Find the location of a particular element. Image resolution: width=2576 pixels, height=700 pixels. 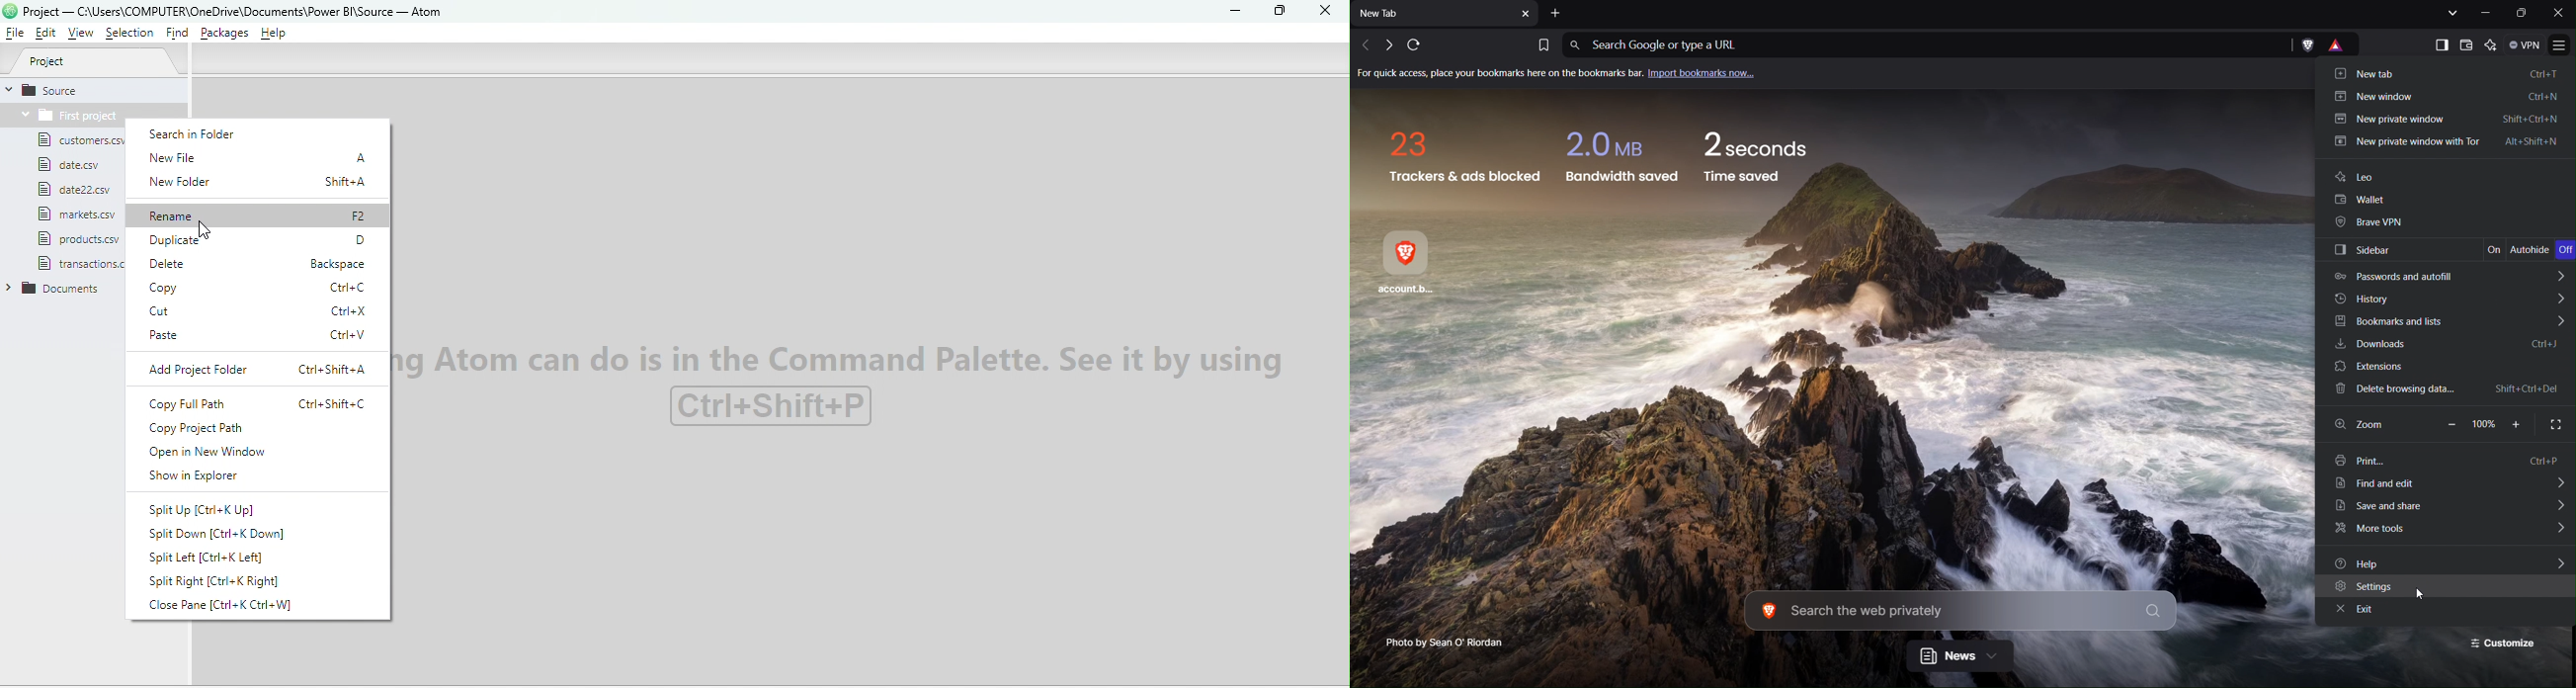

Help is located at coordinates (278, 35).